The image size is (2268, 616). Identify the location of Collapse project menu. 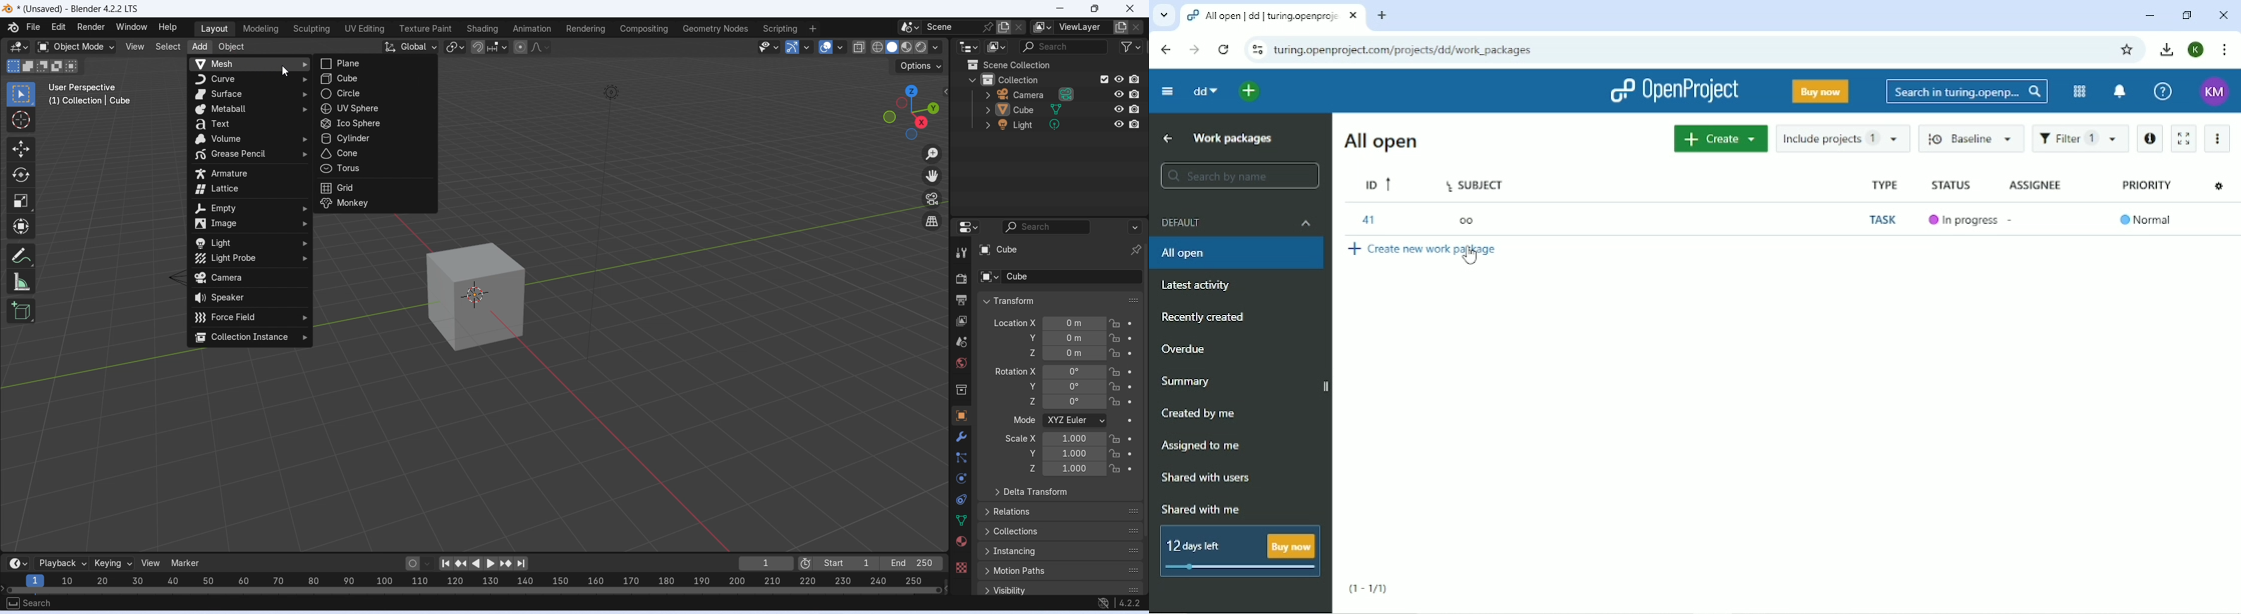
(1168, 92).